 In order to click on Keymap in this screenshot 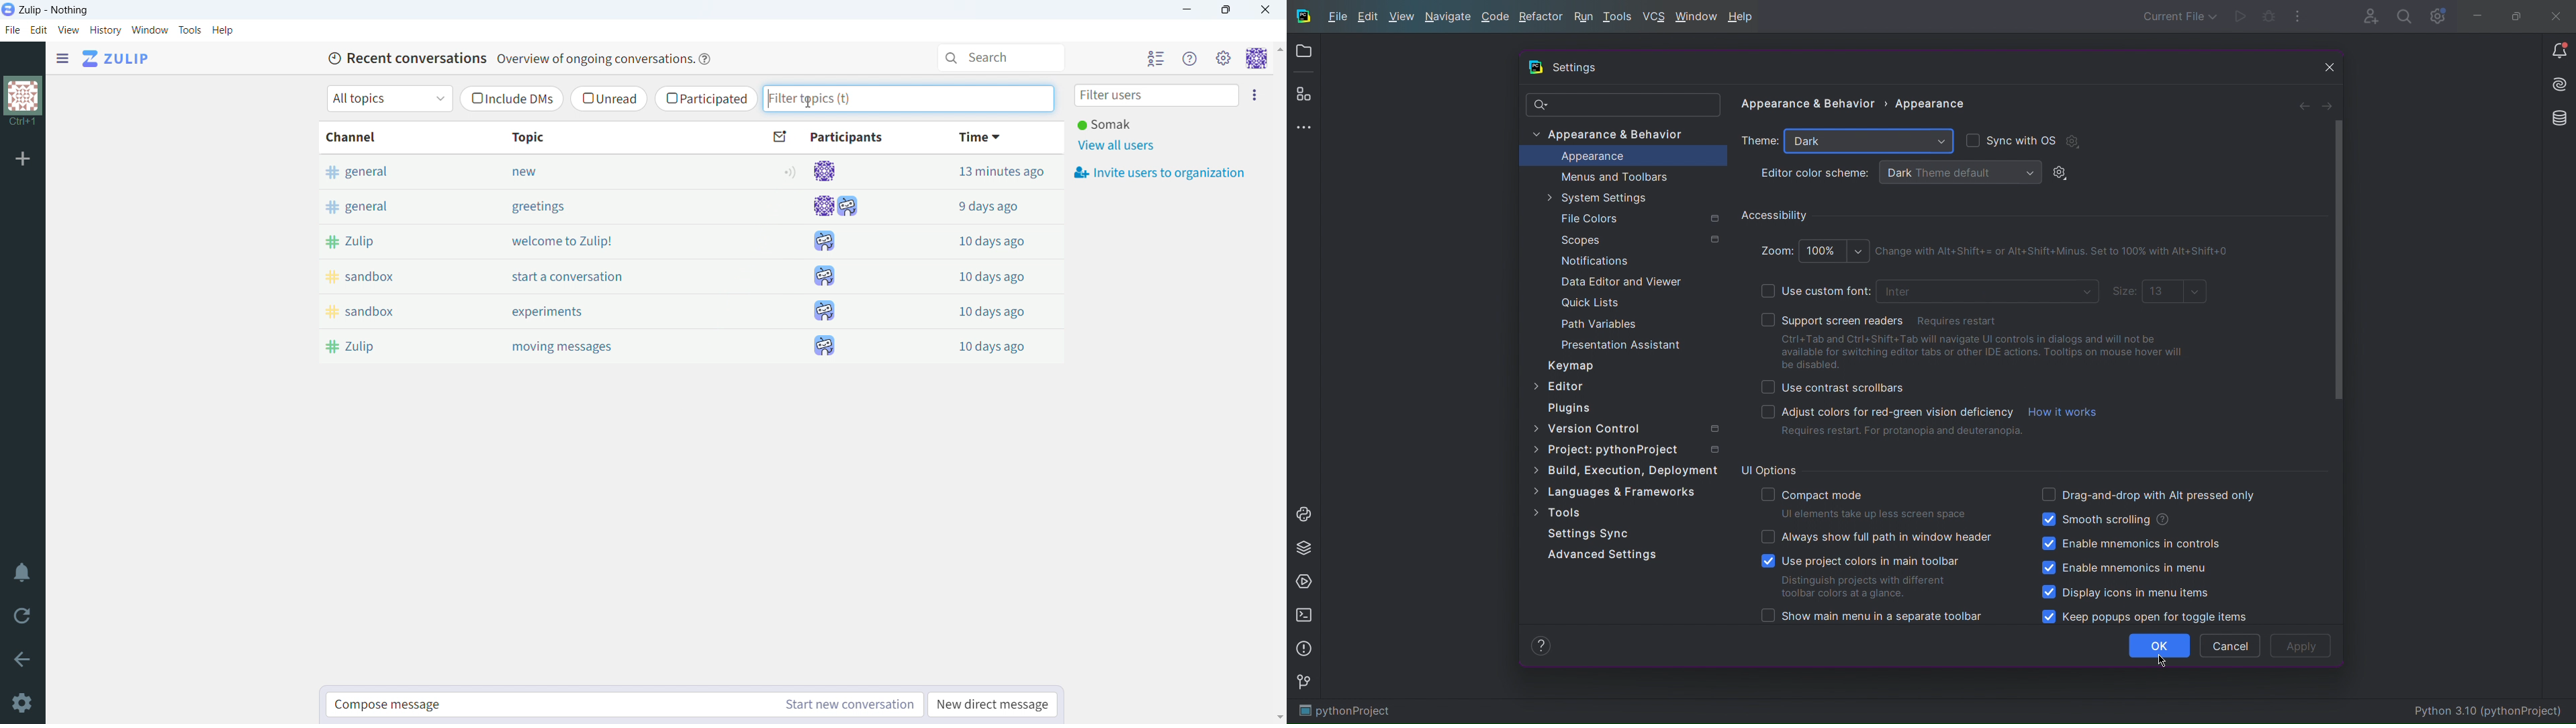, I will do `click(1570, 365)`.